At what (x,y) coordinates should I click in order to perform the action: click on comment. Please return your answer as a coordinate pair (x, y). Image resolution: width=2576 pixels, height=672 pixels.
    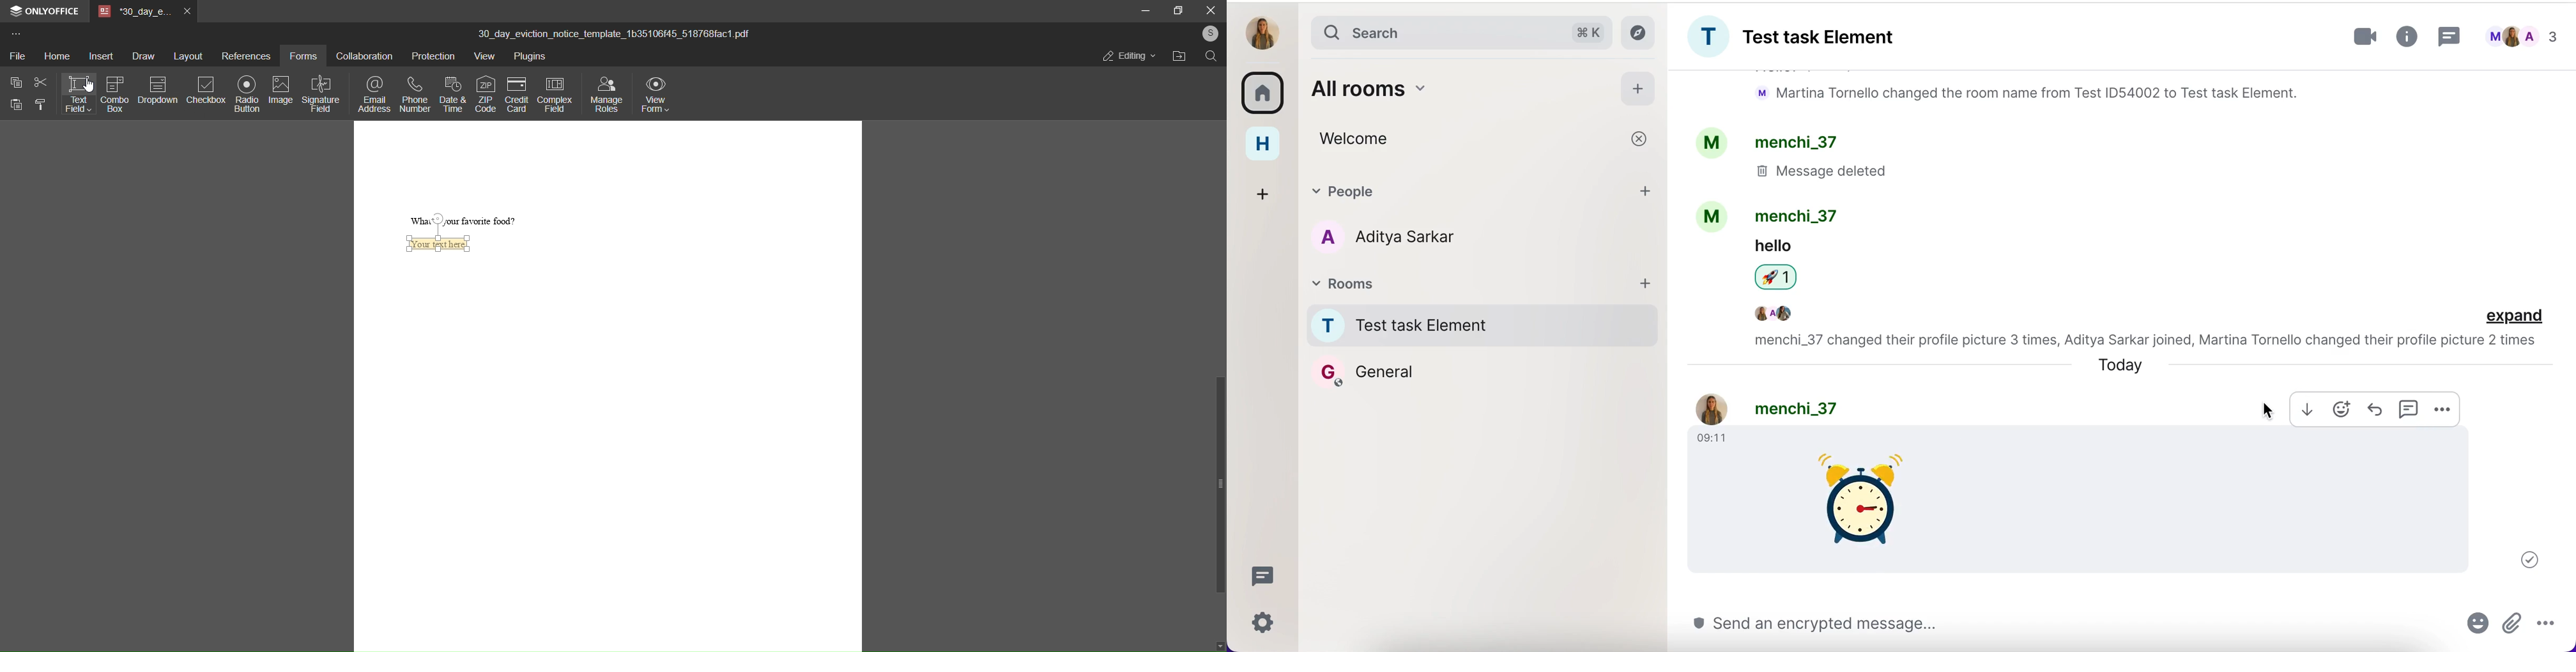
    Looking at the image, I should click on (2408, 409).